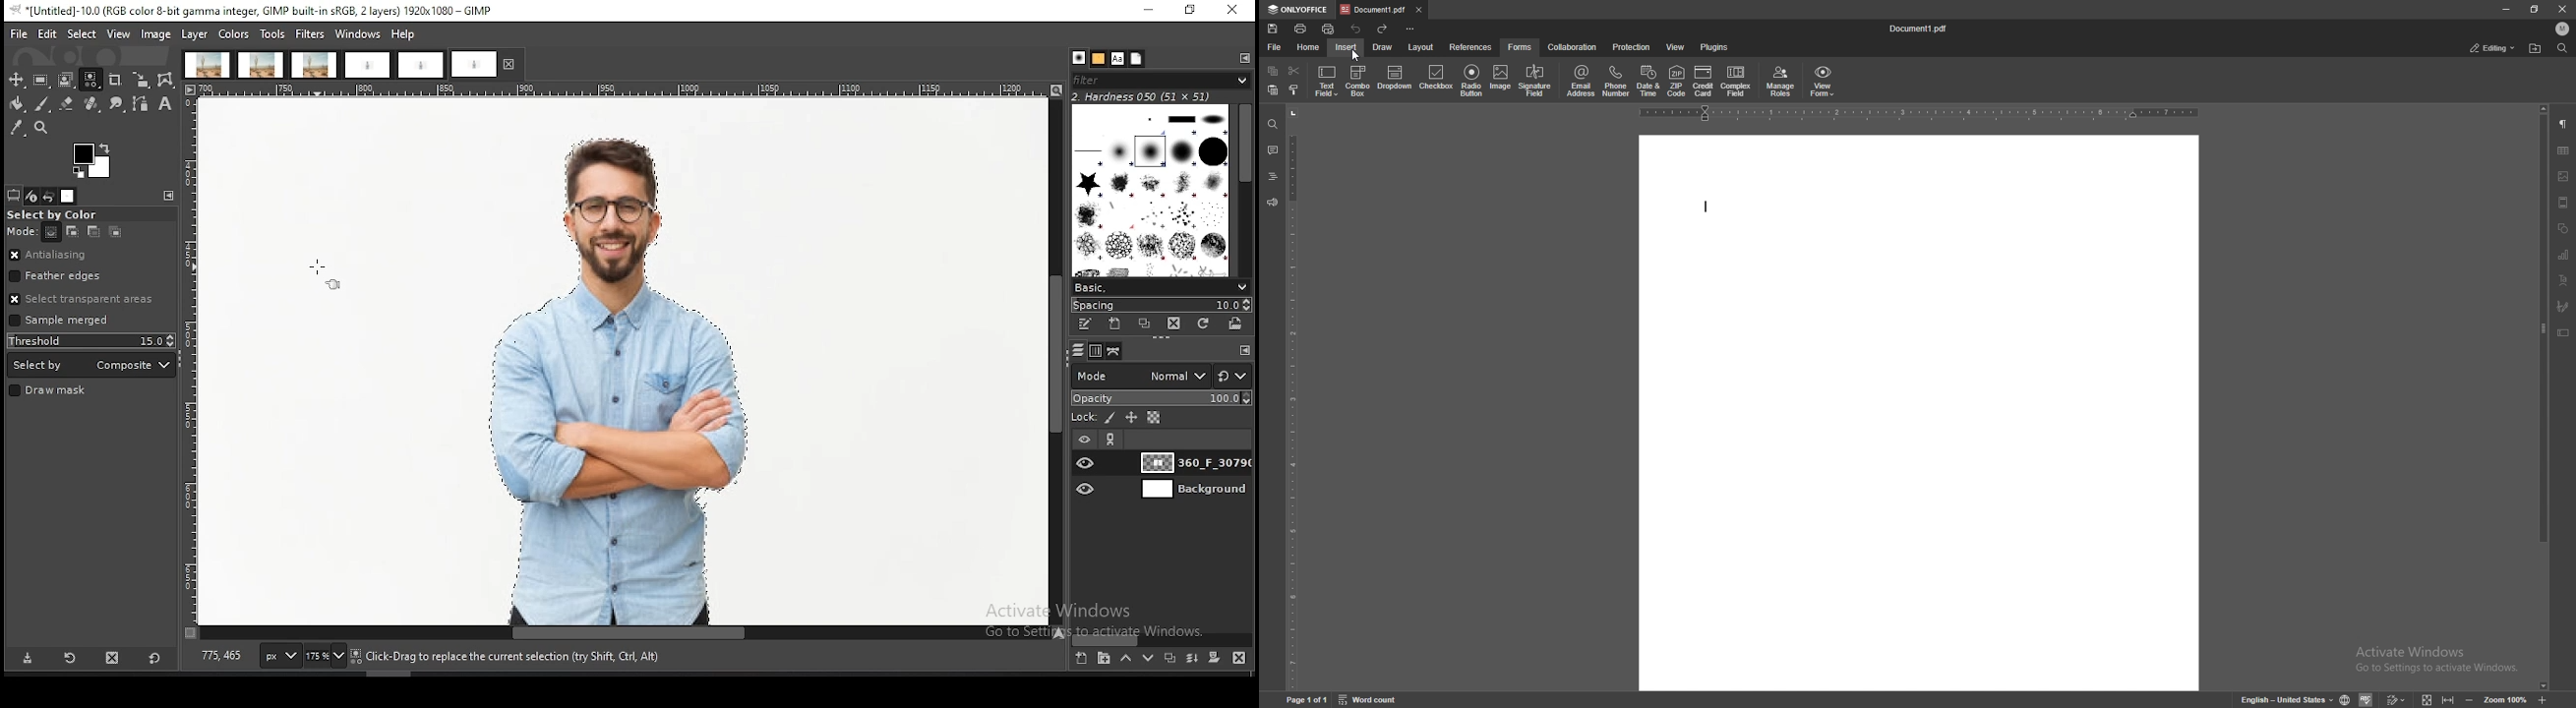 The image size is (2576, 728). Describe the element at coordinates (1242, 660) in the screenshot. I see `delete layer` at that location.